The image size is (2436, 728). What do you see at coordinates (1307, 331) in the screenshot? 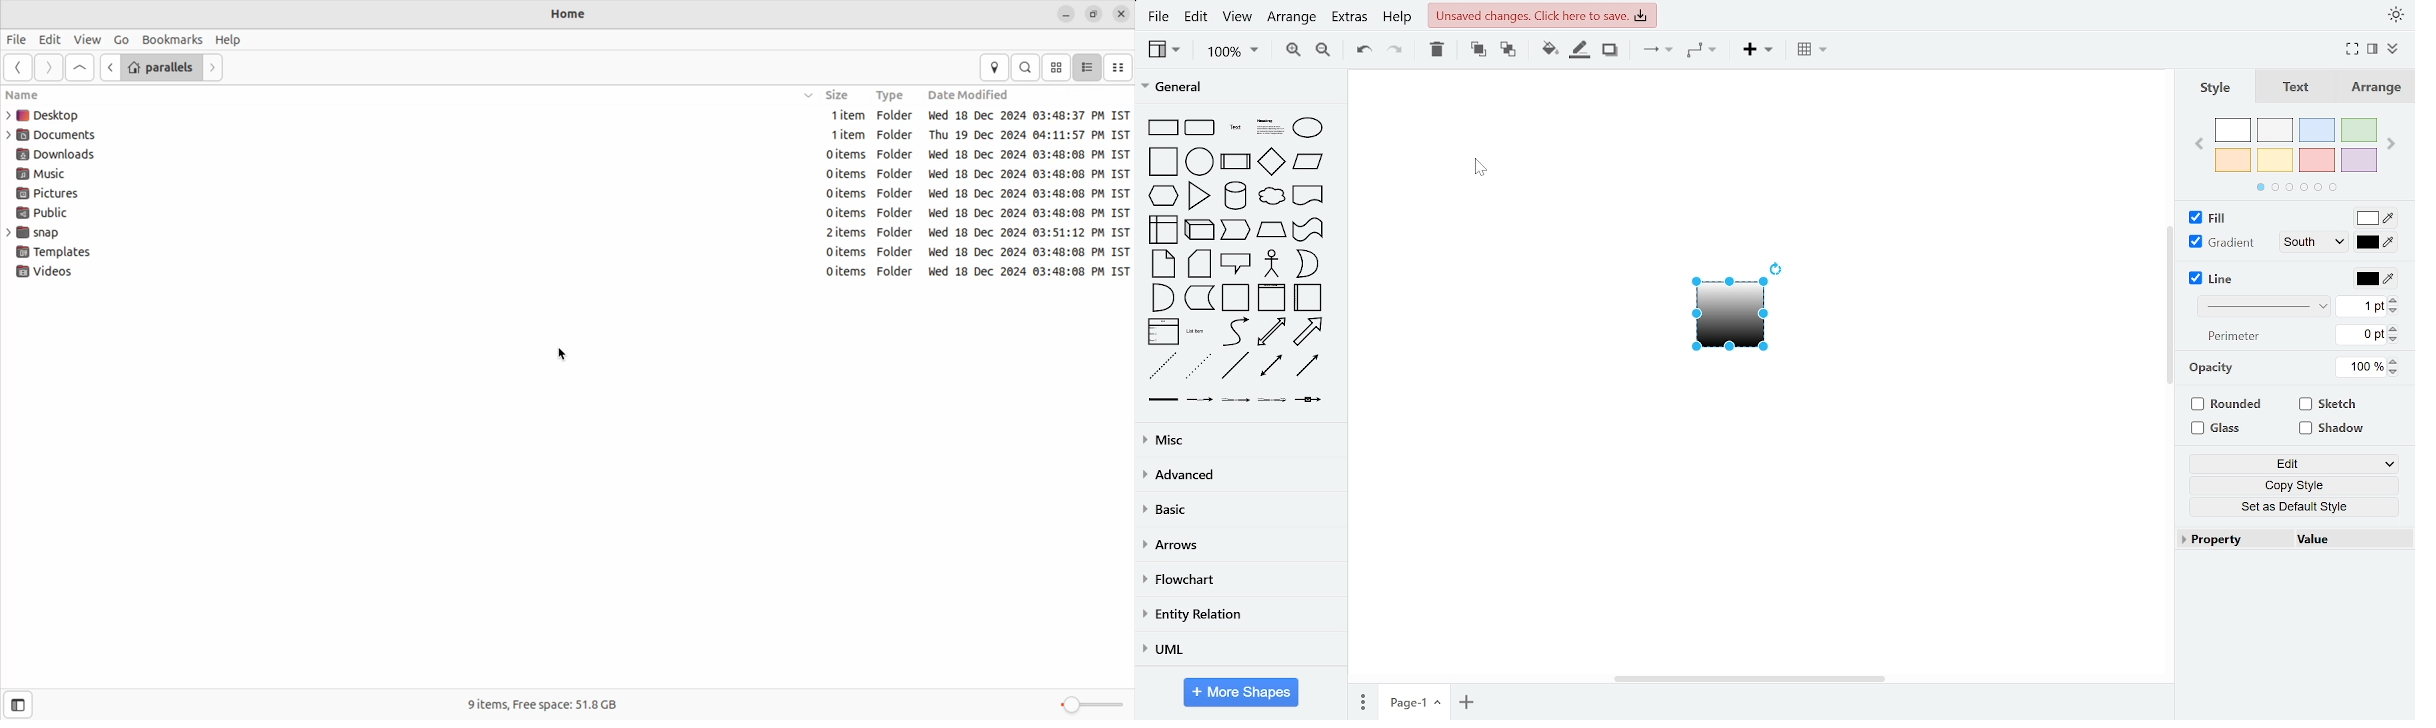
I see `general shapes` at bounding box center [1307, 331].